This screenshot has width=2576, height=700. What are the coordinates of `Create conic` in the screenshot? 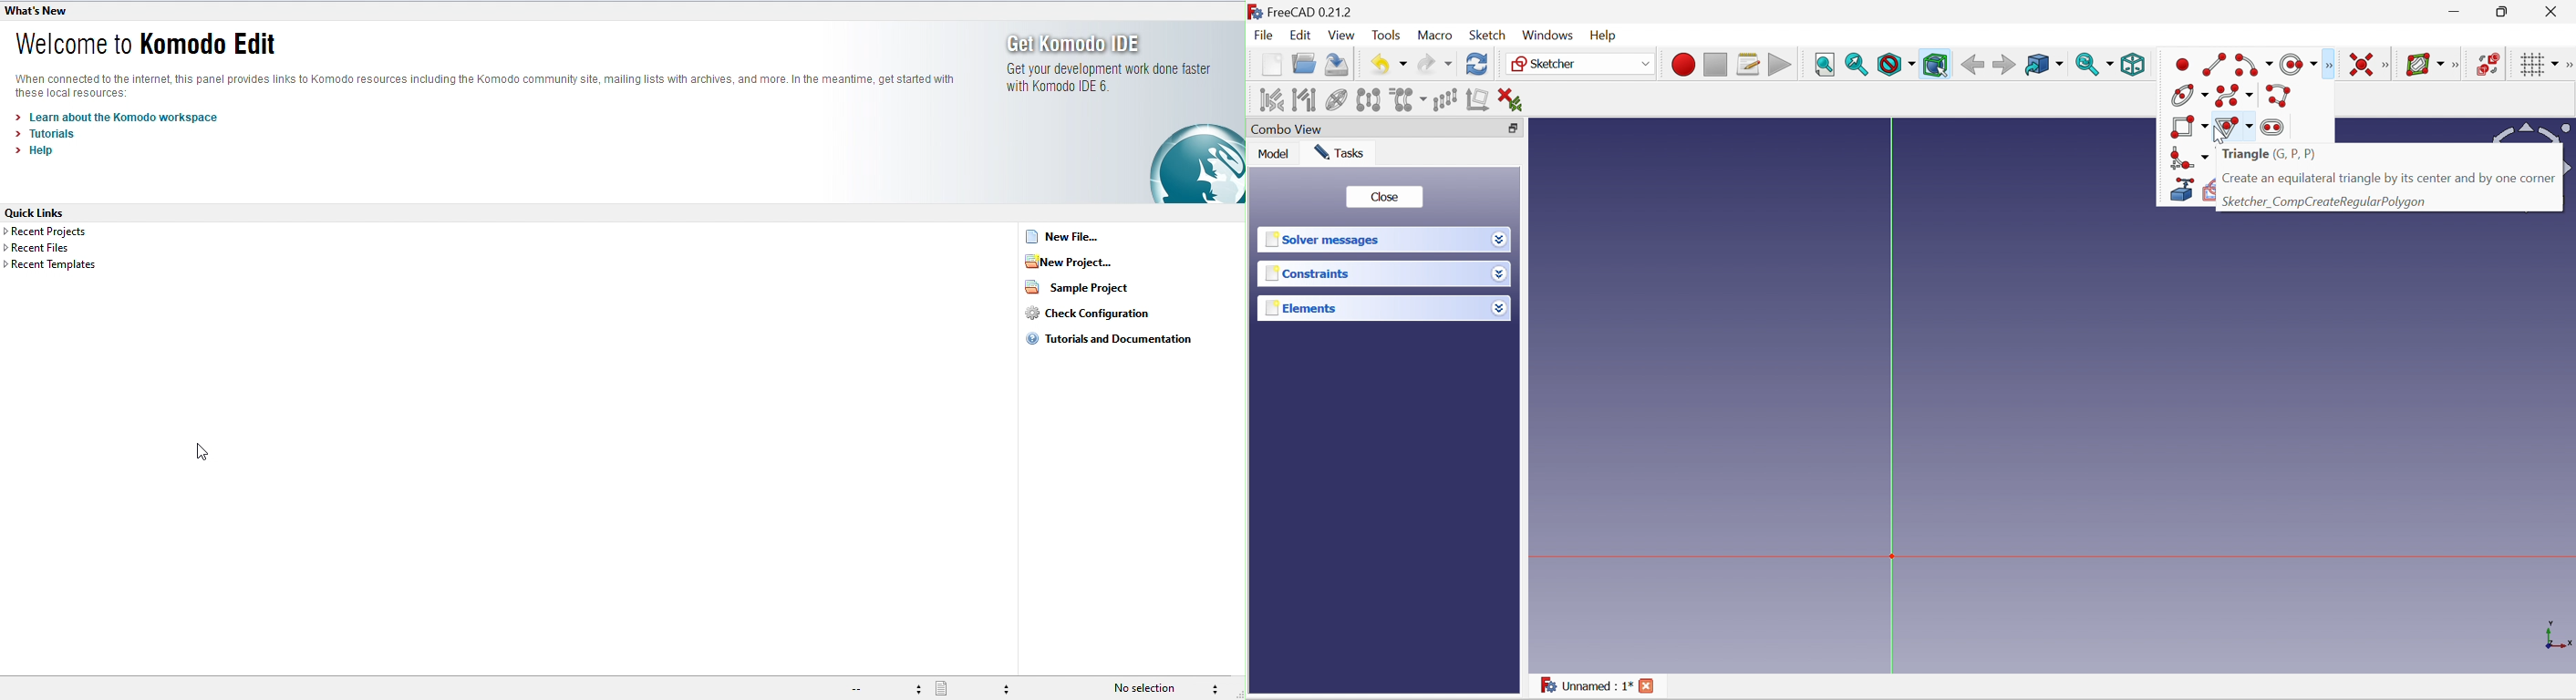 It's located at (2190, 95).